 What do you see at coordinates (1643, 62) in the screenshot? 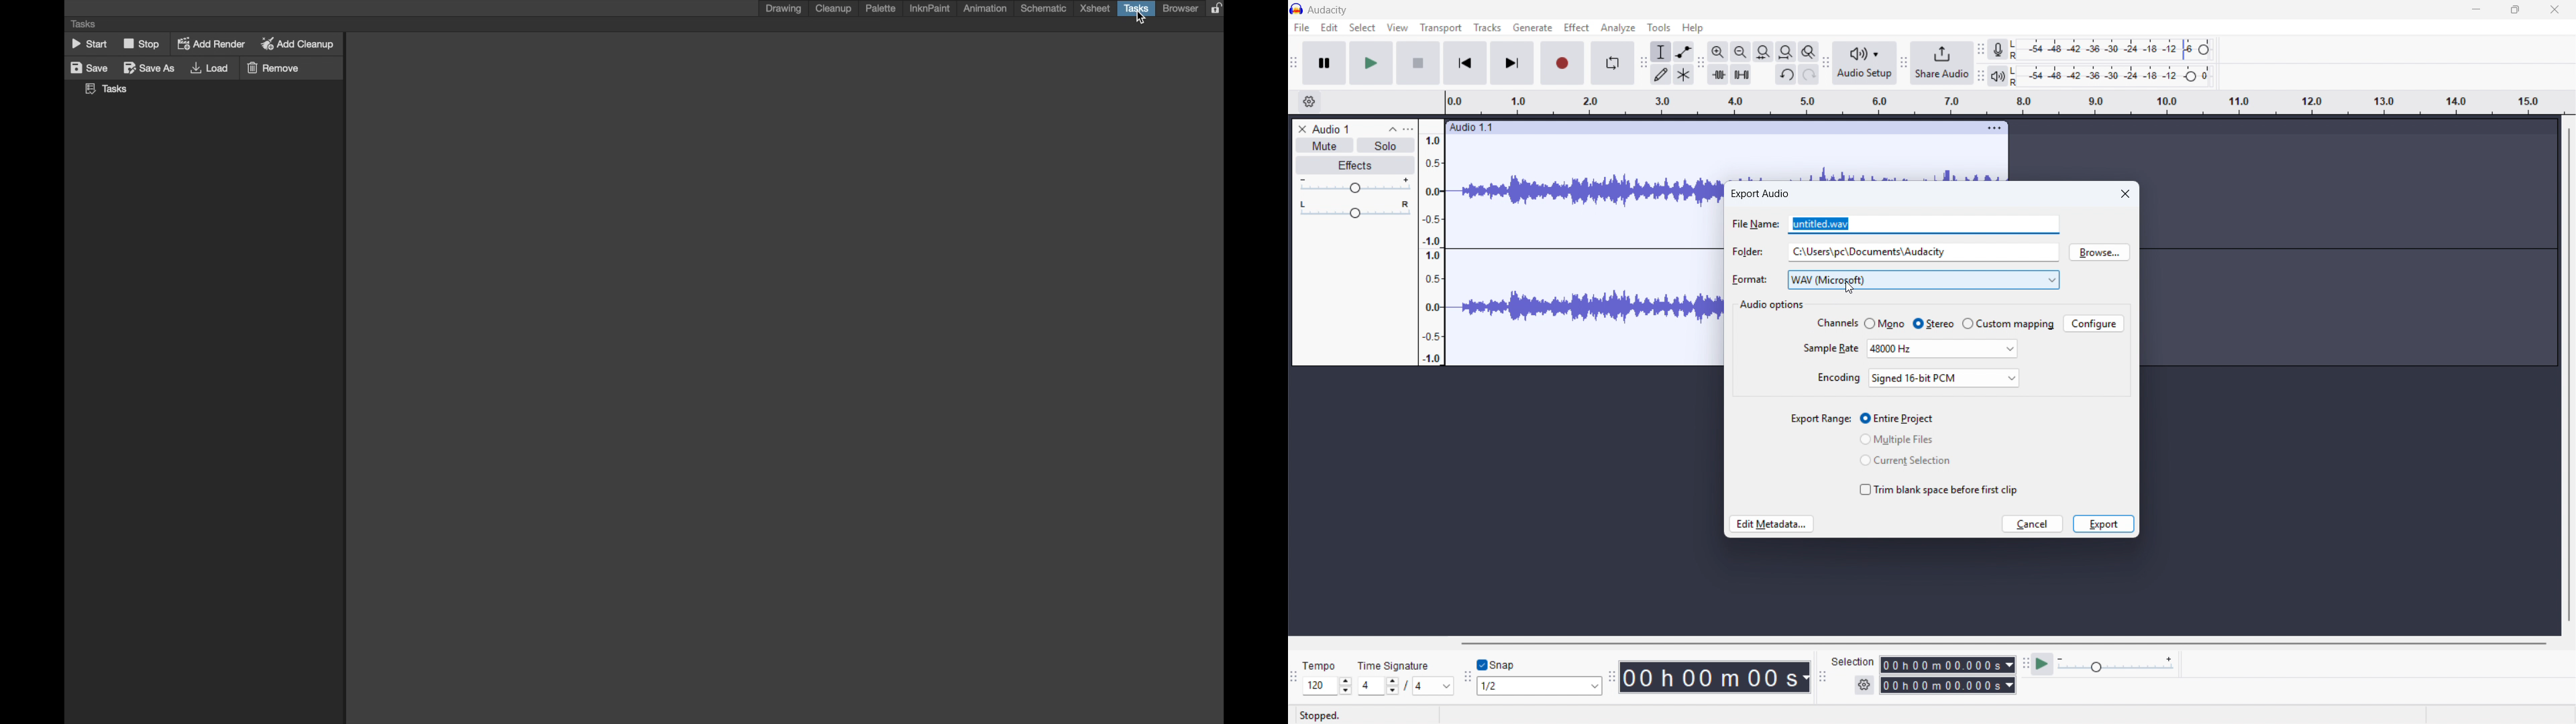
I see `Tools toolbar ` at bounding box center [1643, 62].